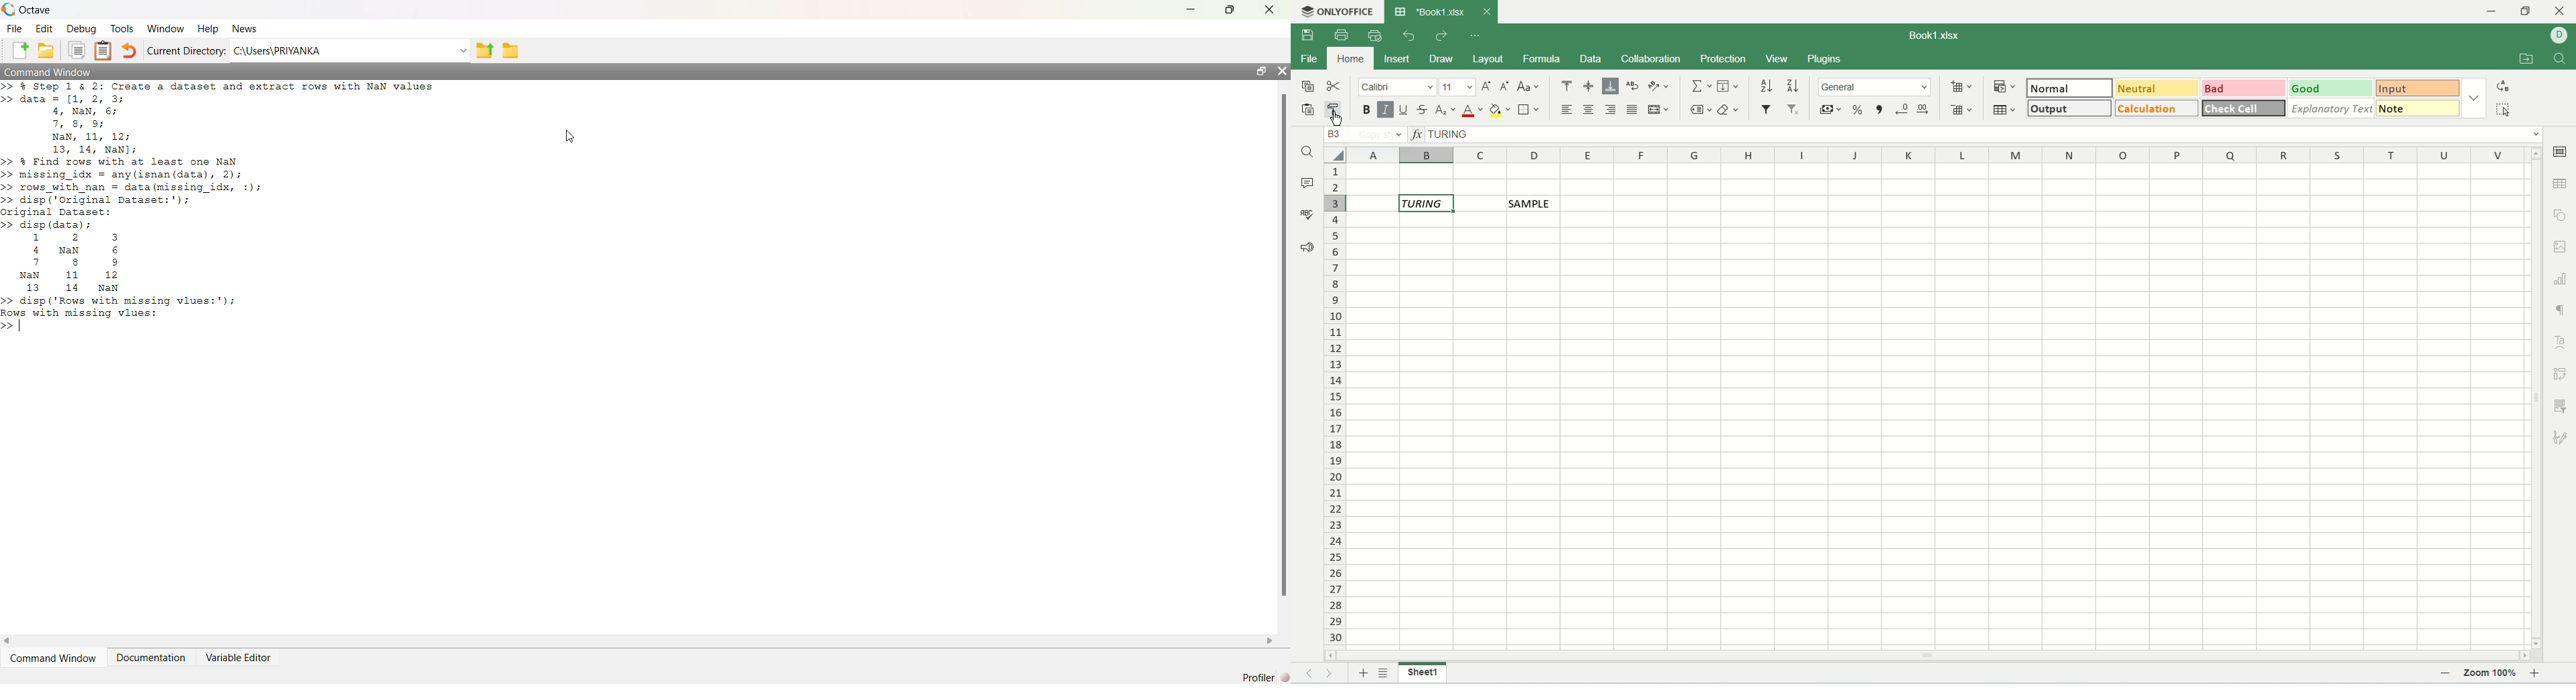 Image resolution: width=2576 pixels, height=700 pixels. Describe the element at coordinates (2559, 35) in the screenshot. I see `username` at that location.